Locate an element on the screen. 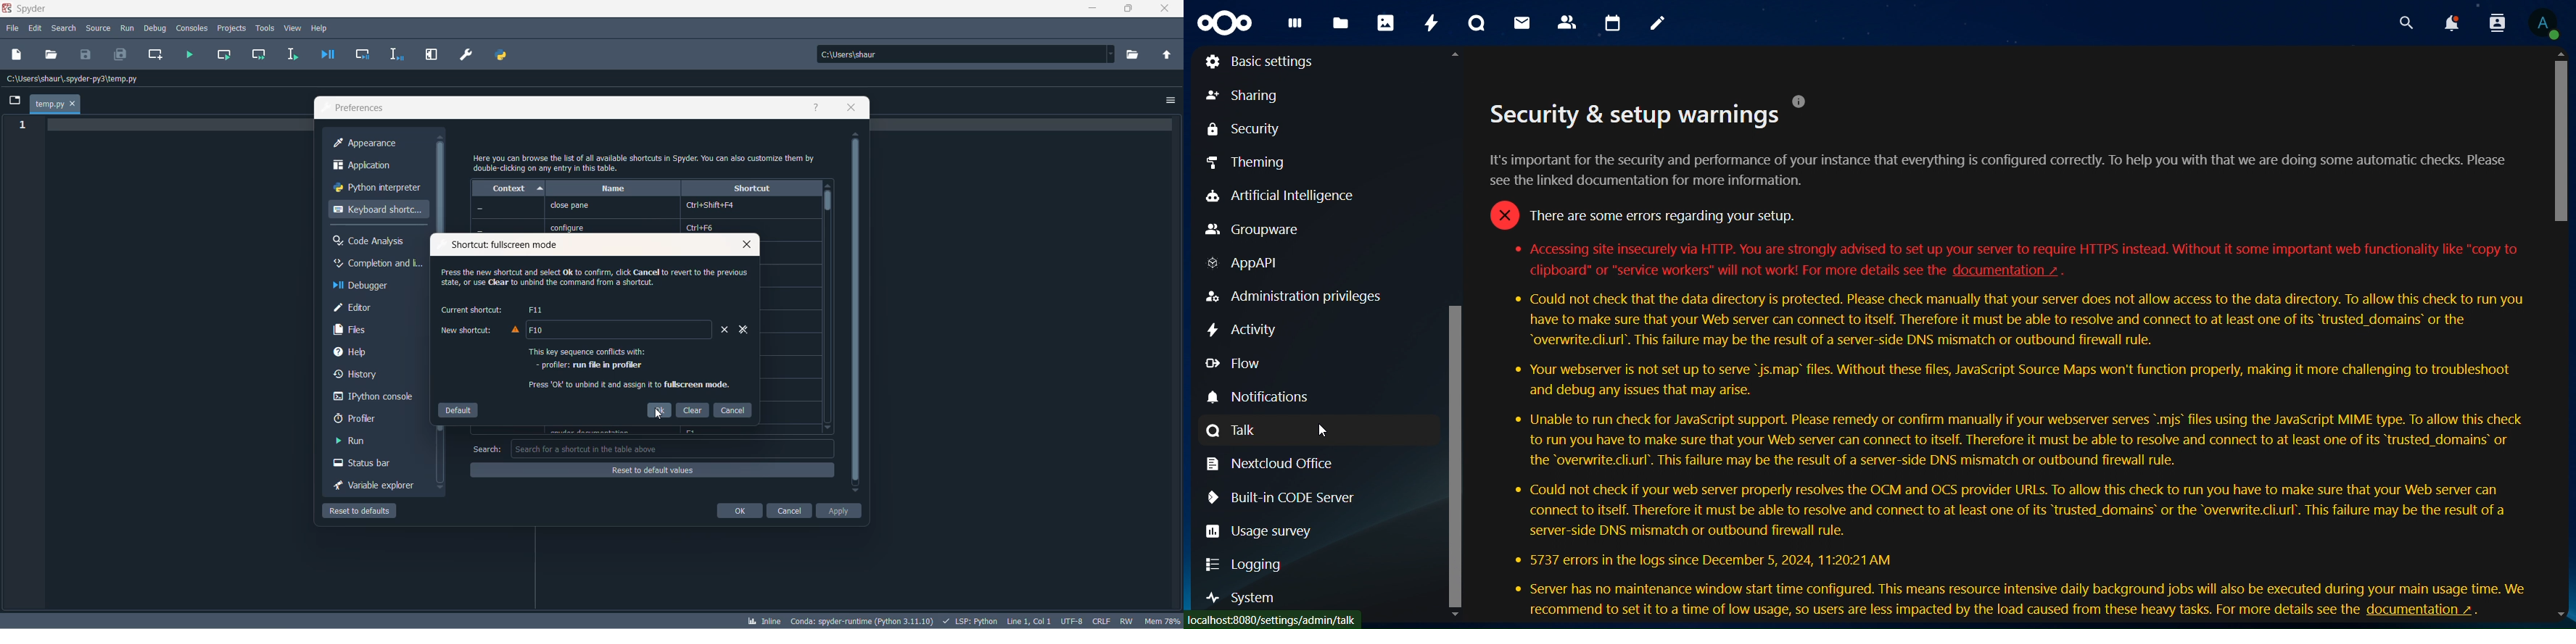  PYTHON PATH MANAGER is located at coordinates (501, 53).